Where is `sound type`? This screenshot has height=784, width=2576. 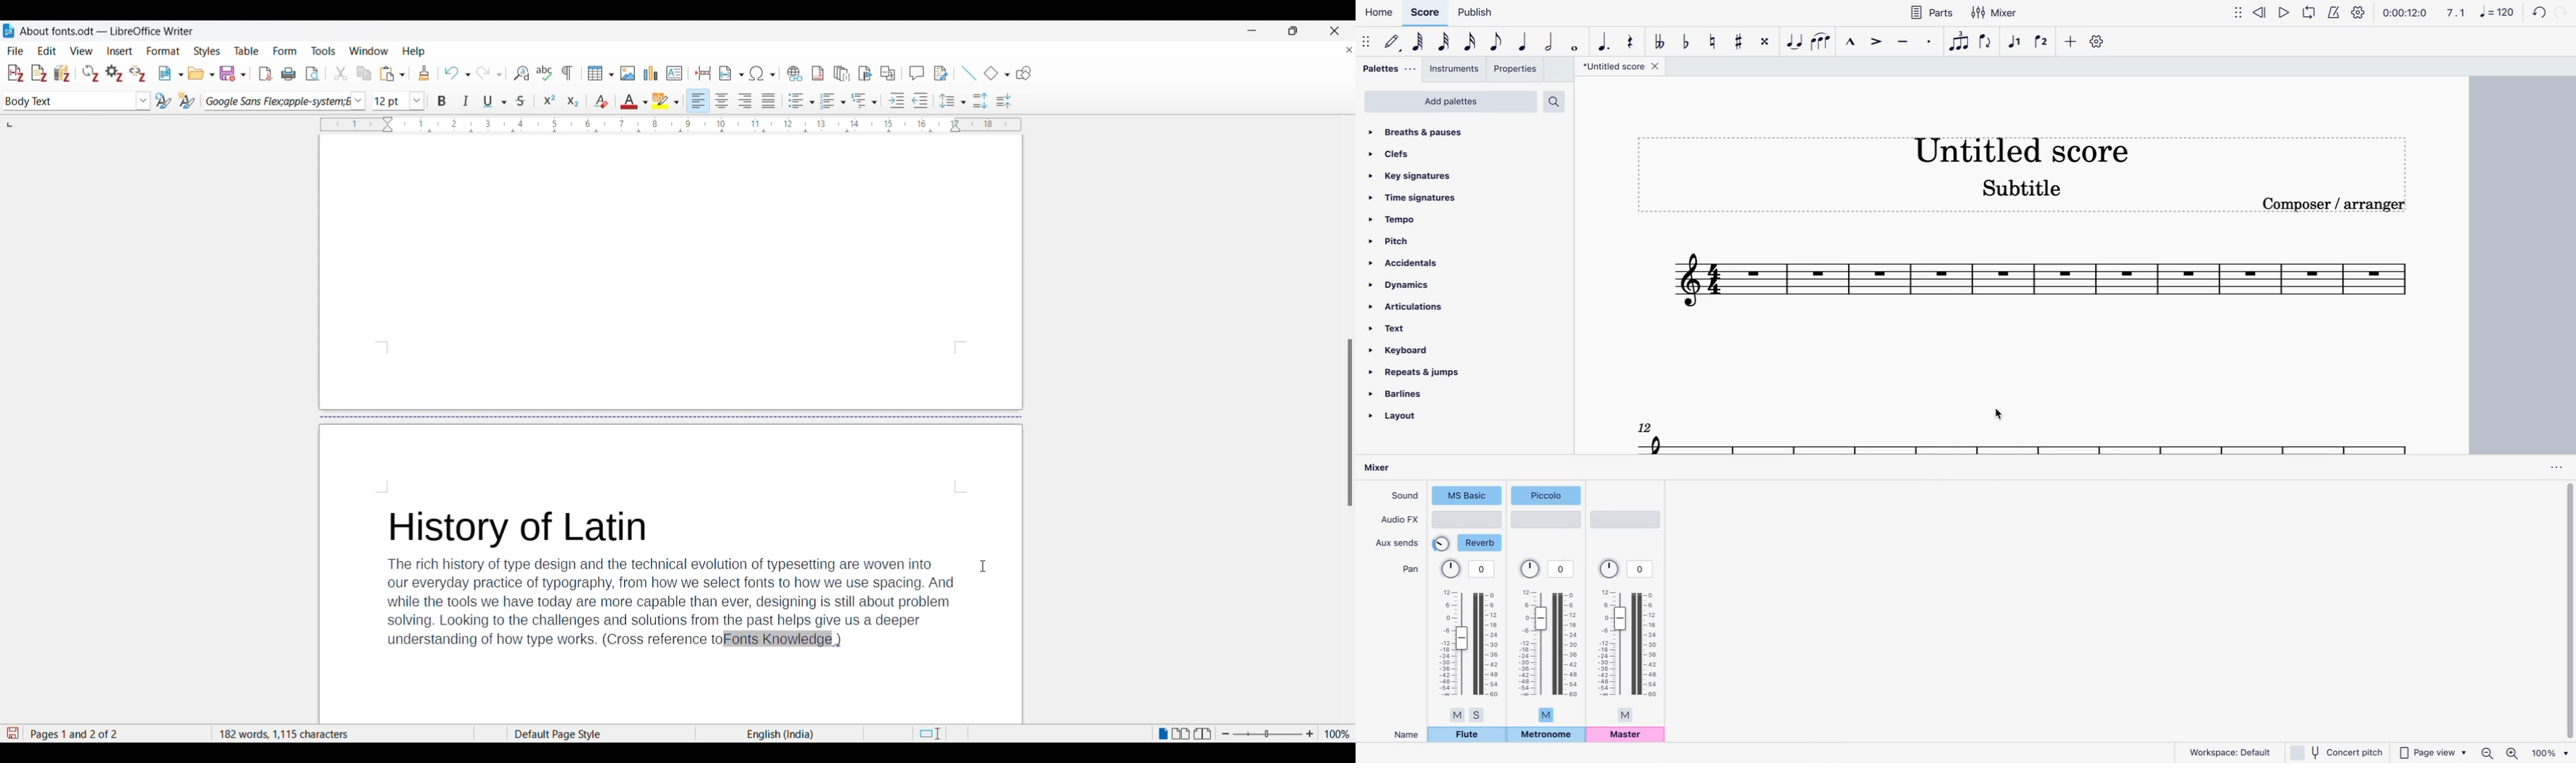 sound type is located at coordinates (1467, 496).